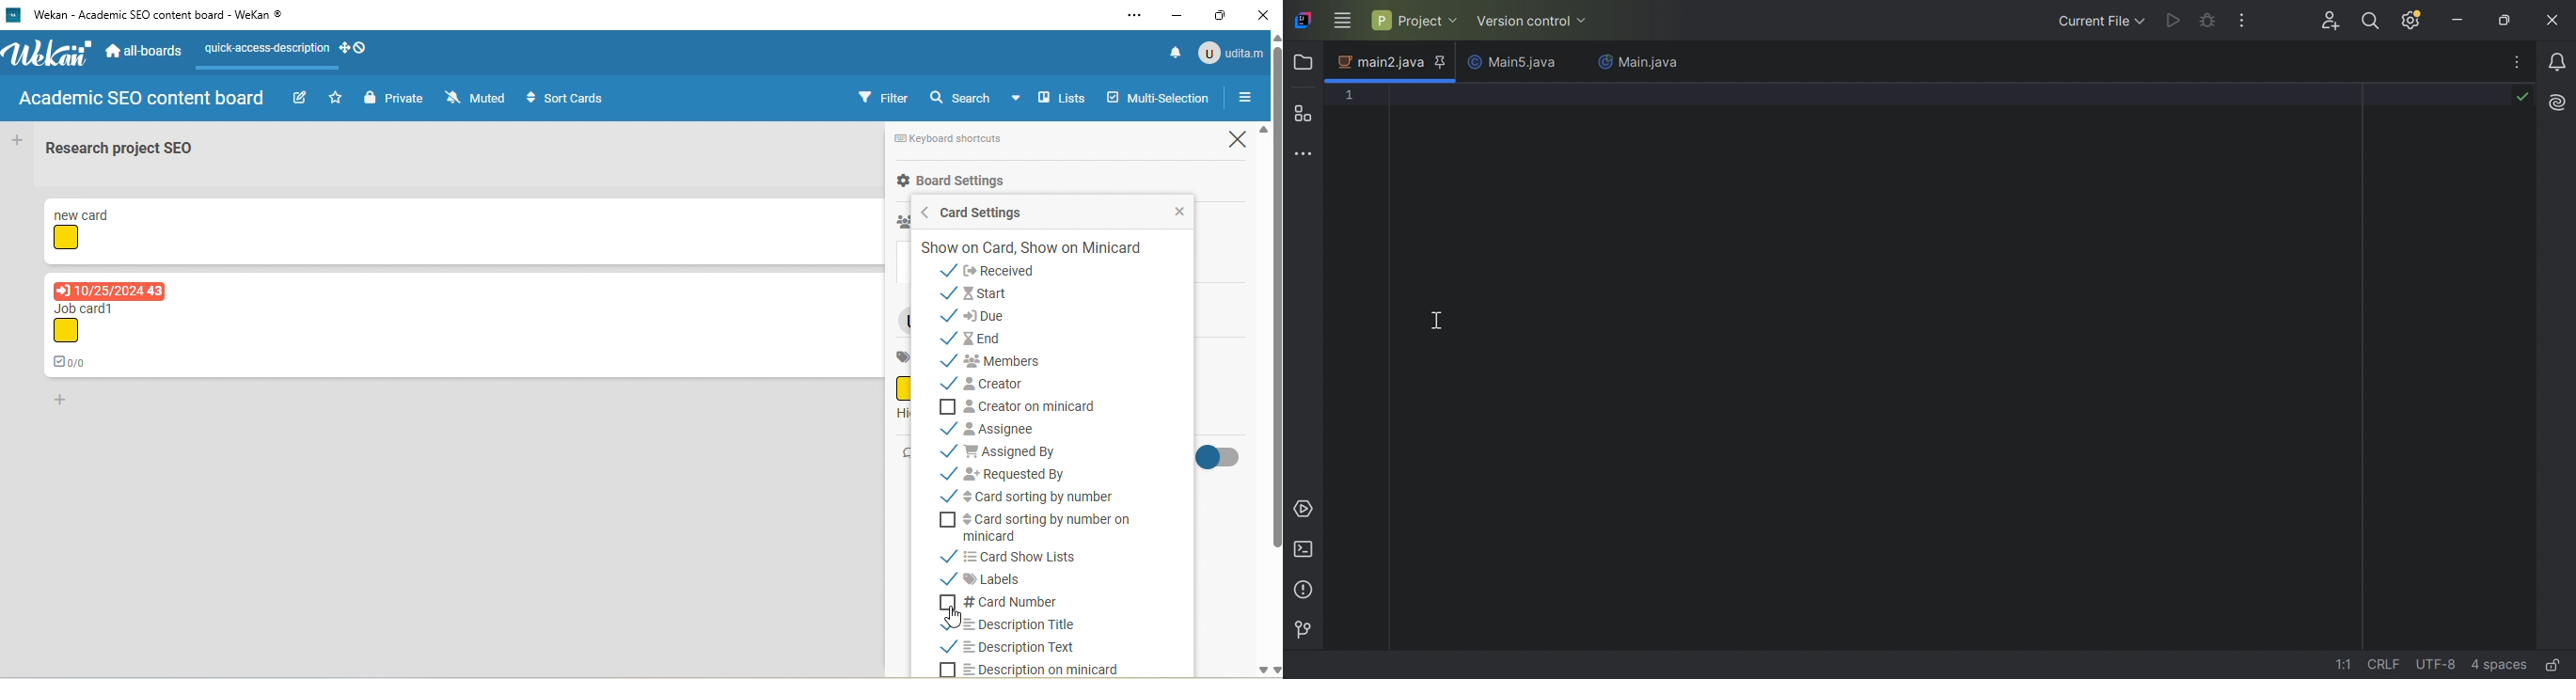 This screenshot has height=700, width=2576. Describe the element at coordinates (996, 428) in the screenshot. I see `assignee` at that location.